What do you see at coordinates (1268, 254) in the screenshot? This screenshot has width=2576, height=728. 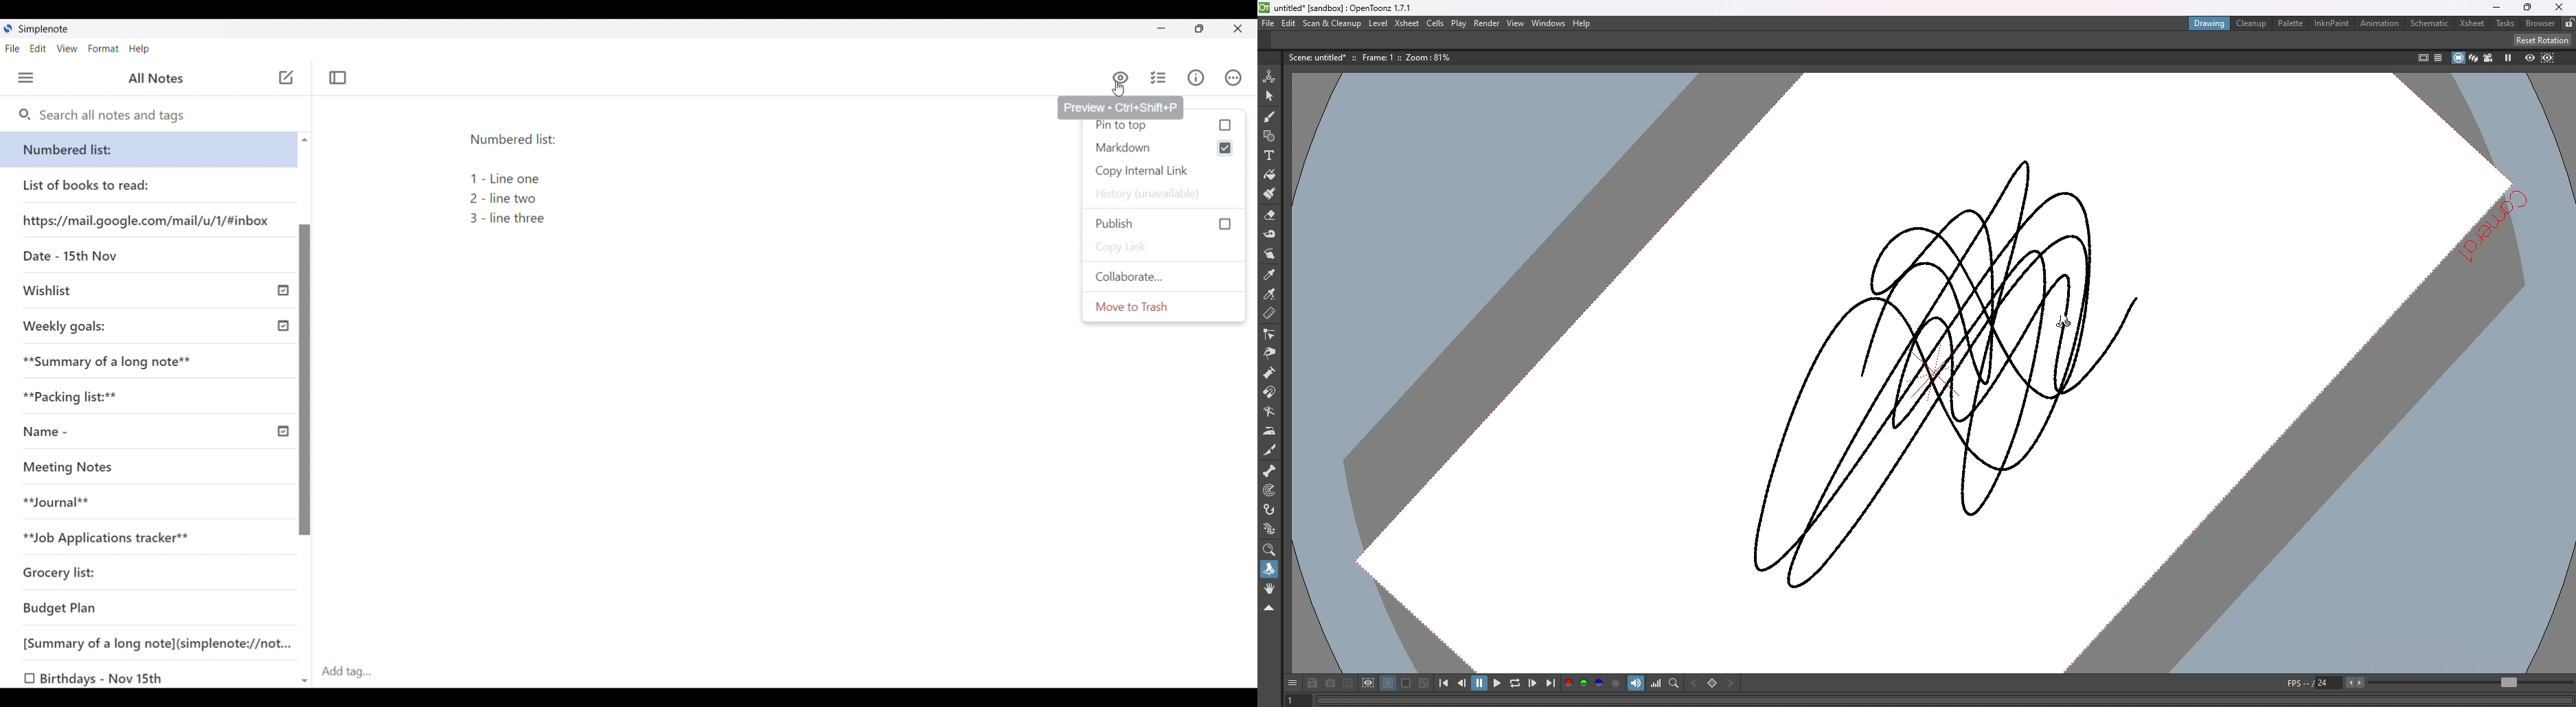 I see `finger` at bounding box center [1268, 254].